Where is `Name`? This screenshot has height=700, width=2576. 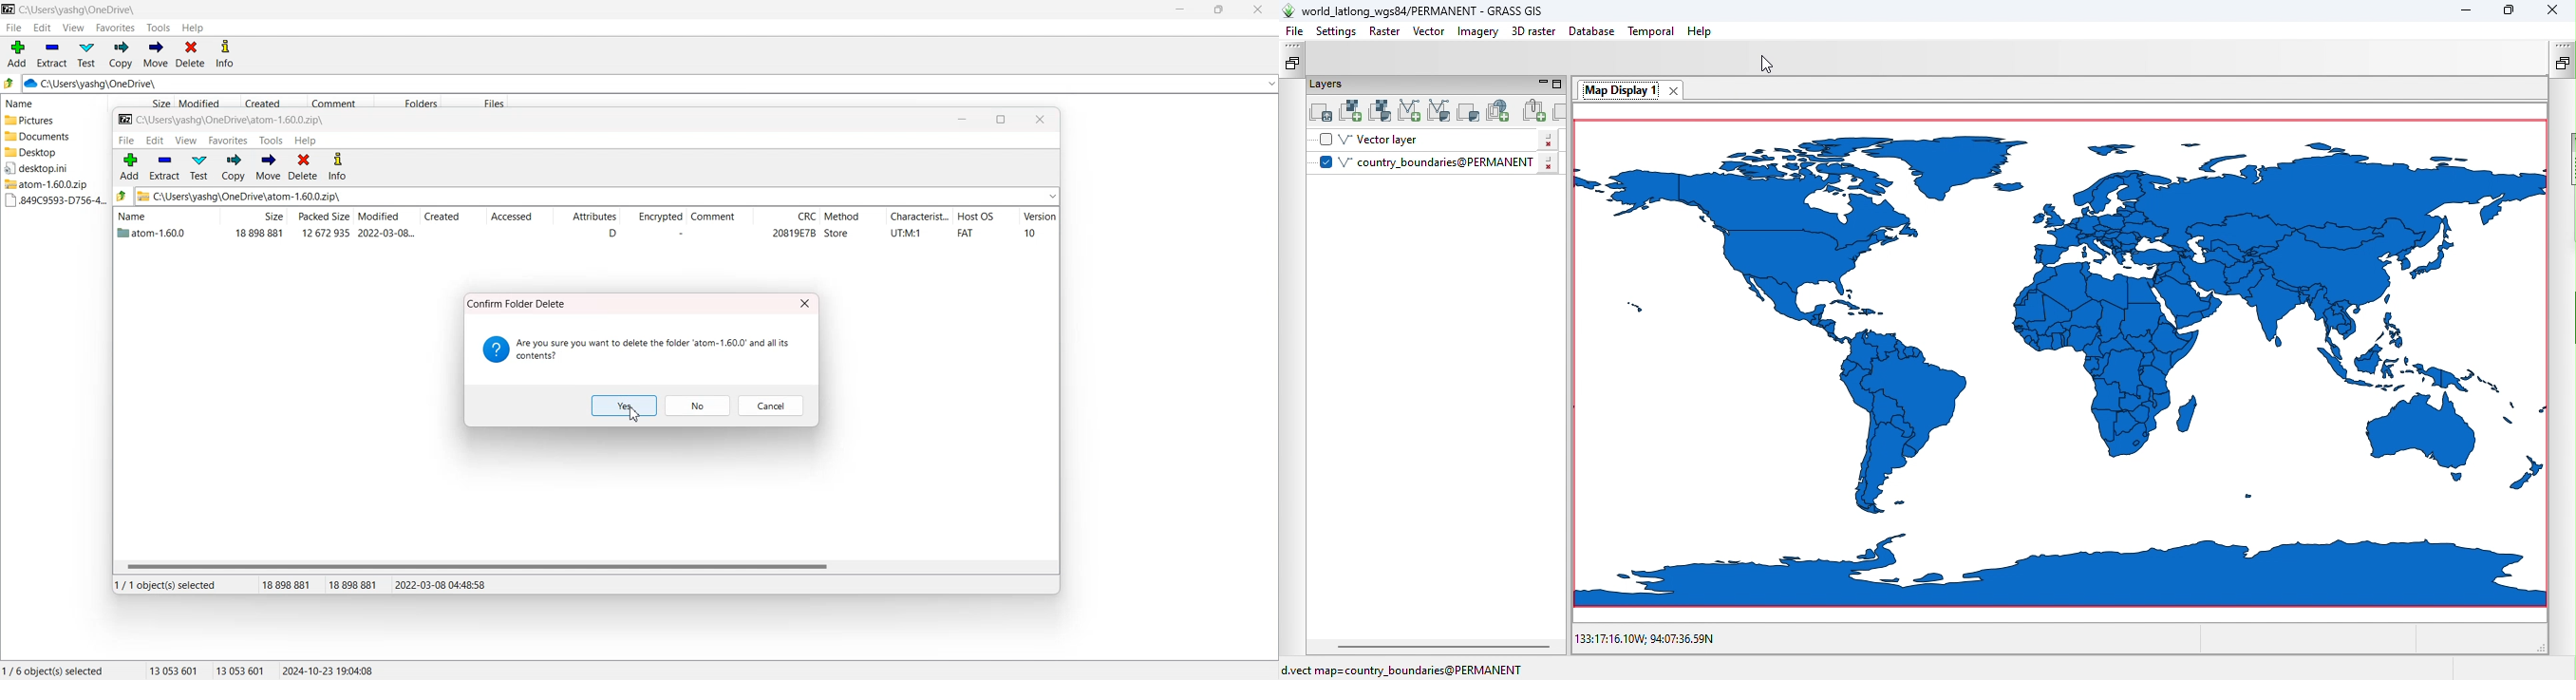 Name is located at coordinates (163, 215).